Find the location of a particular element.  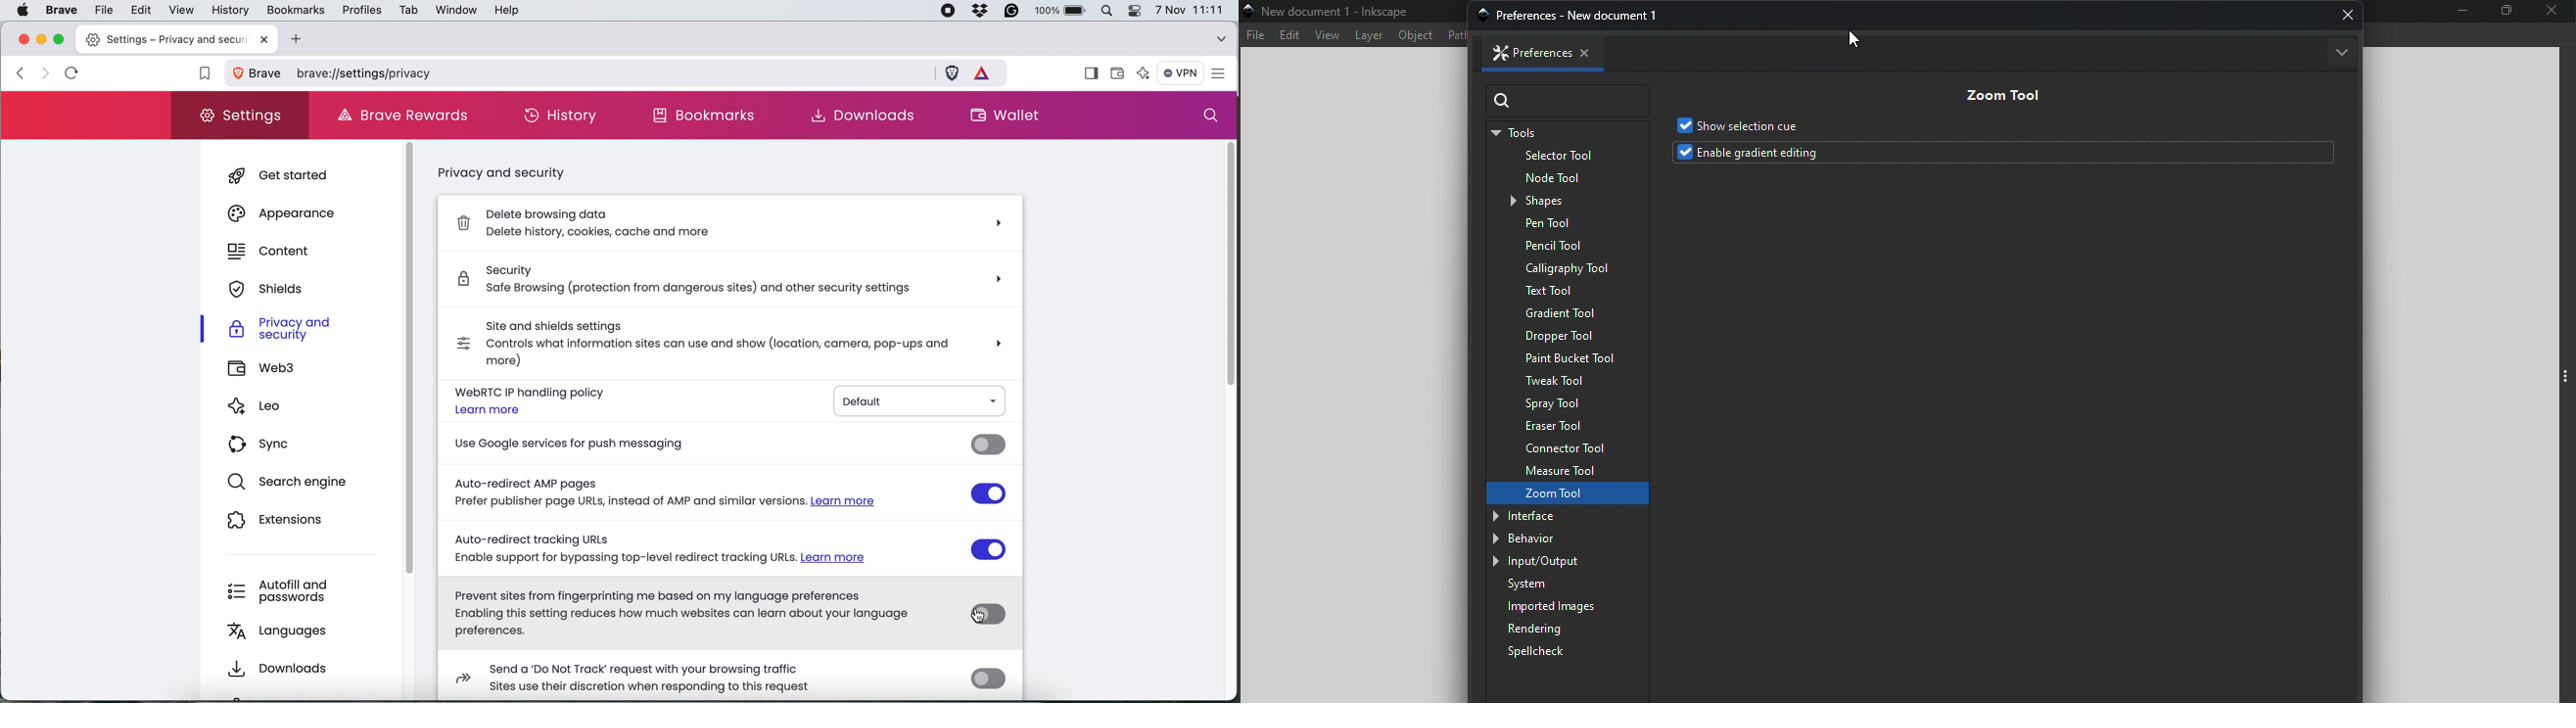

Maximize is located at coordinates (2505, 14).